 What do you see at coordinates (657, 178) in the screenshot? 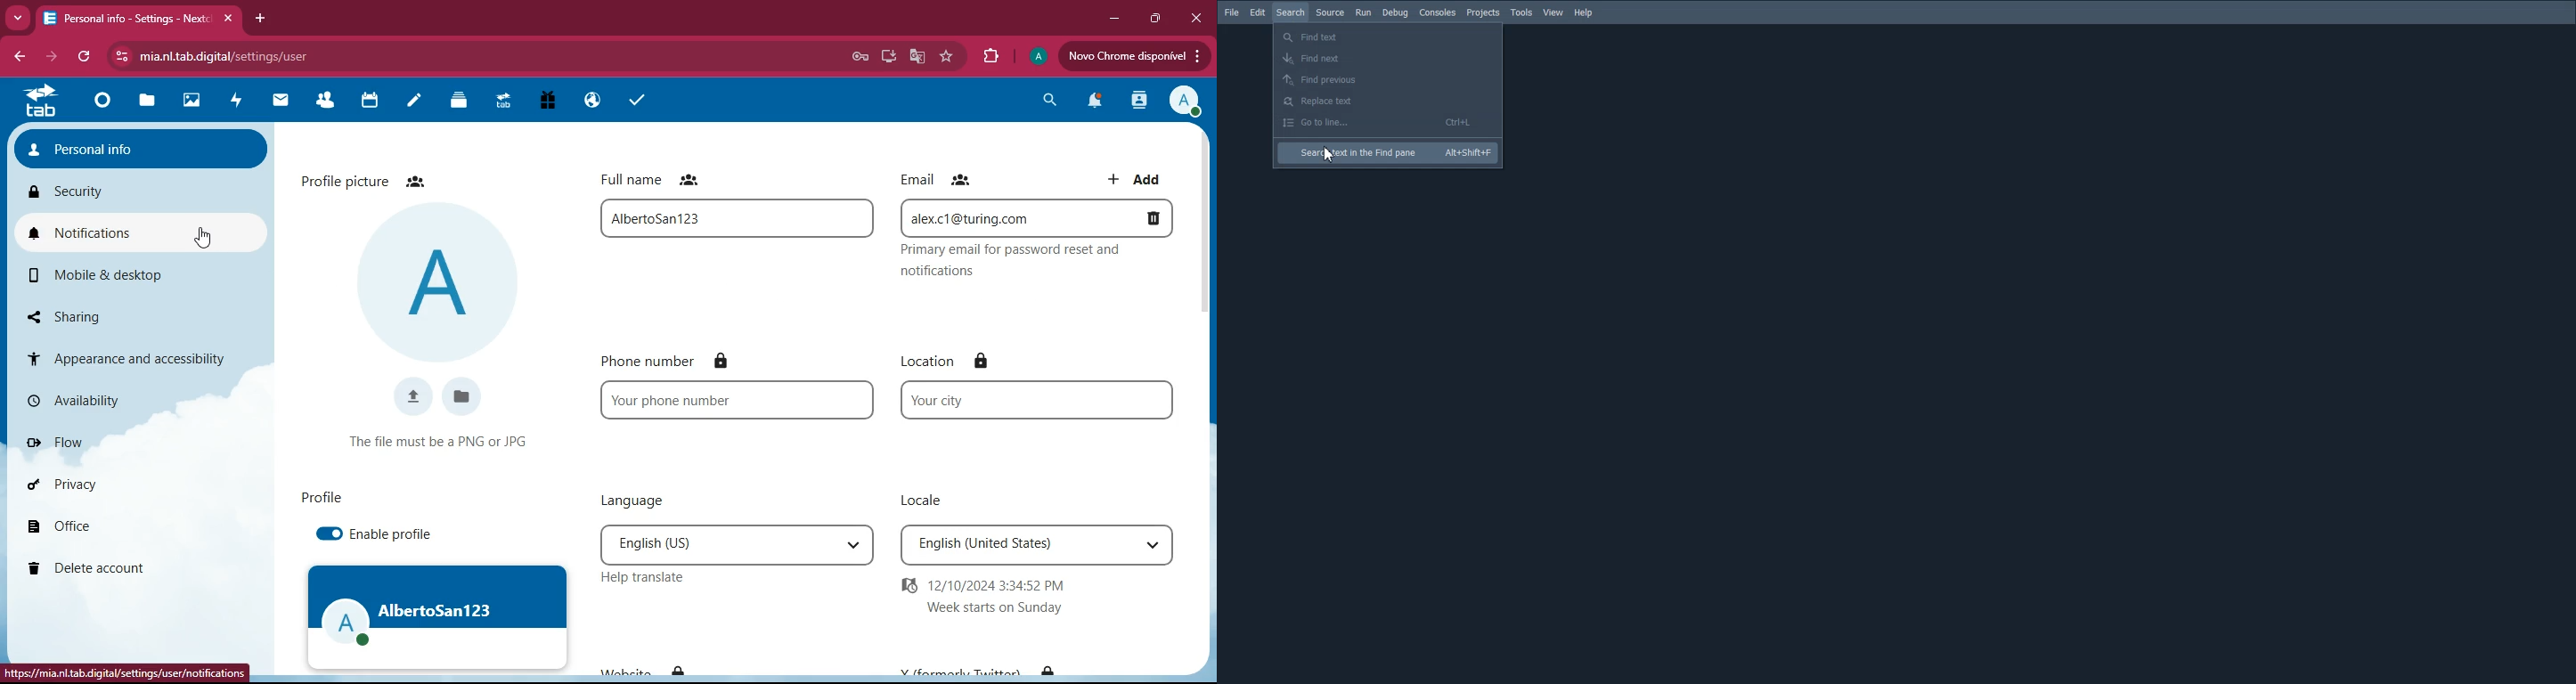
I see `full name` at bounding box center [657, 178].